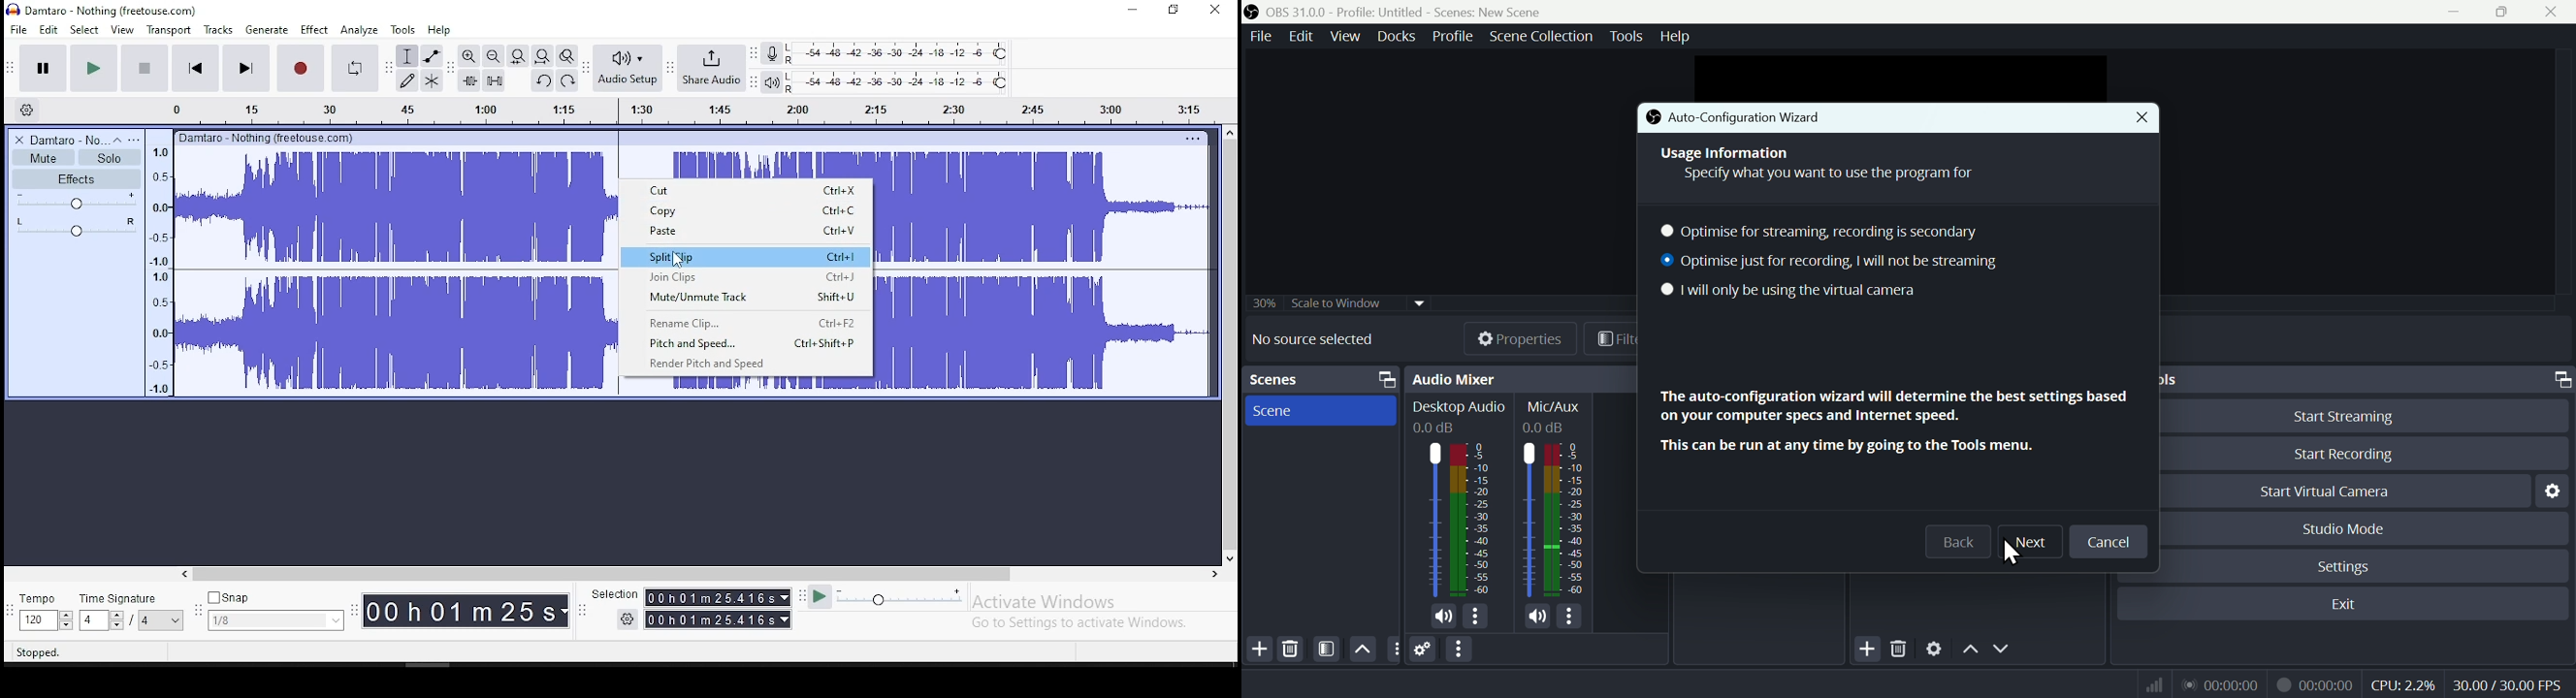  What do you see at coordinates (1253, 13) in the screenshot?
I see `icon` at bounding box center [1253, 13].